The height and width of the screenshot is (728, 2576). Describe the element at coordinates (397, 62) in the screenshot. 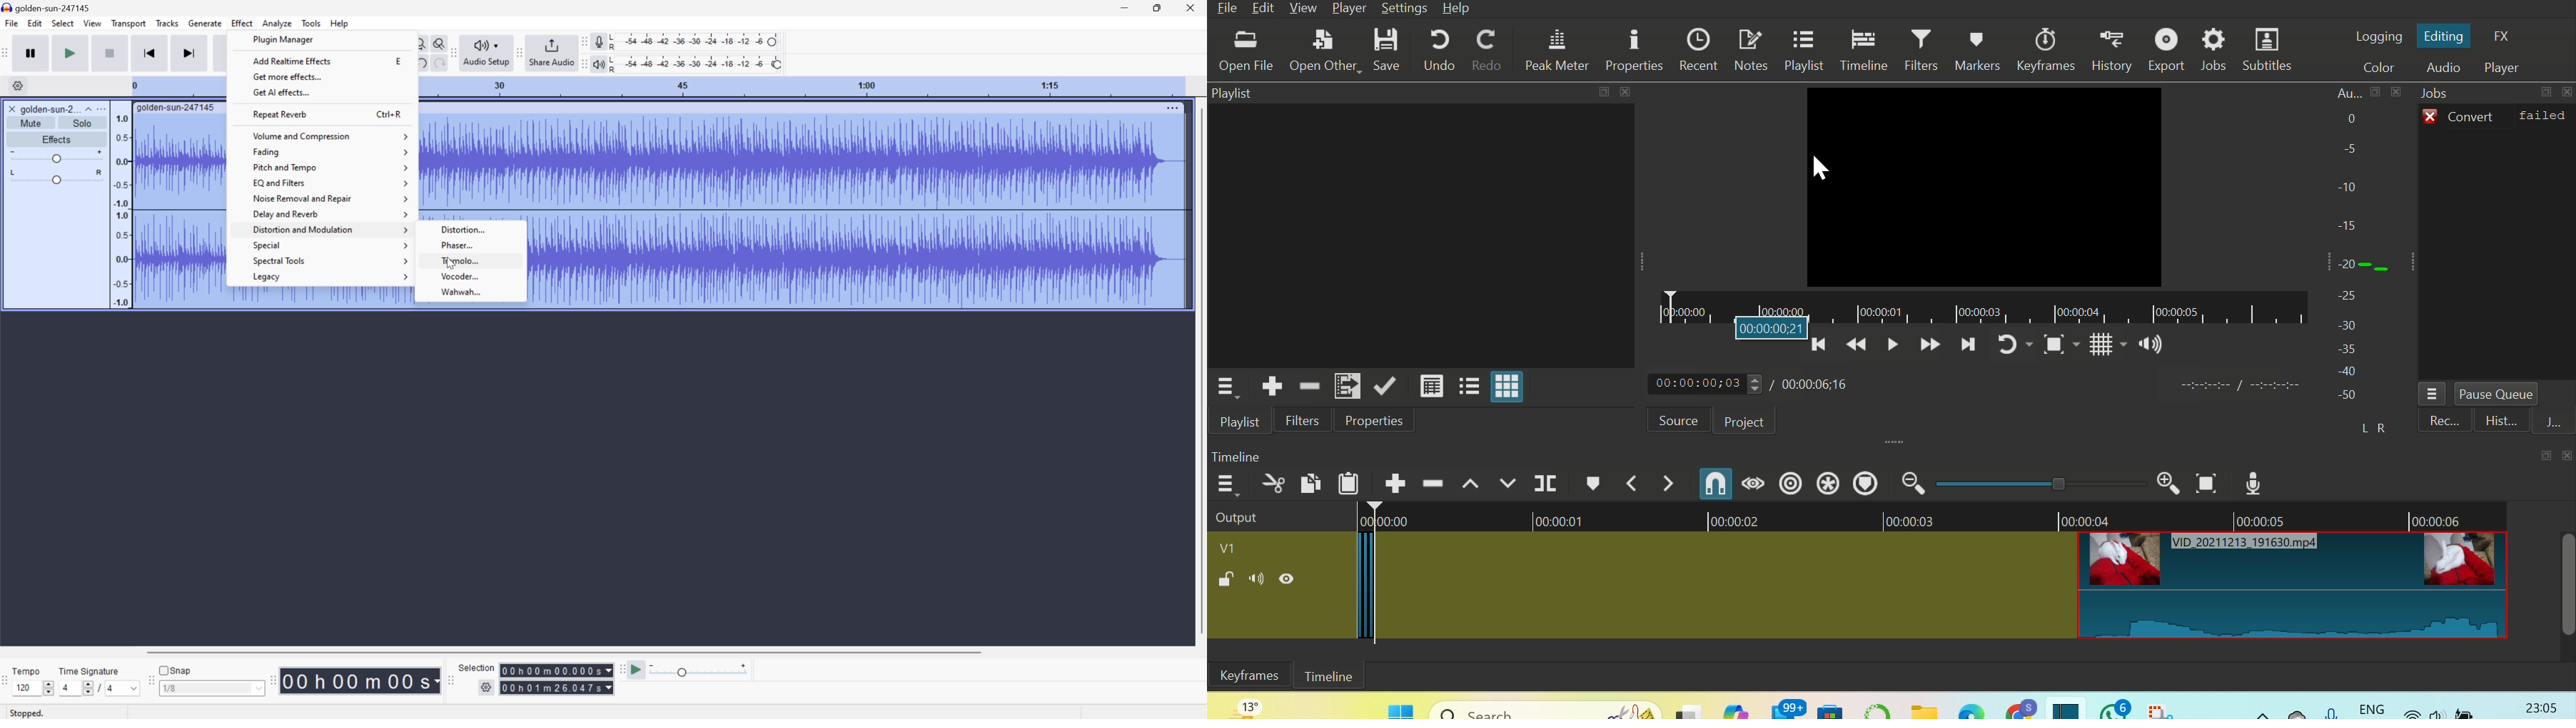

I see `E` at that location.